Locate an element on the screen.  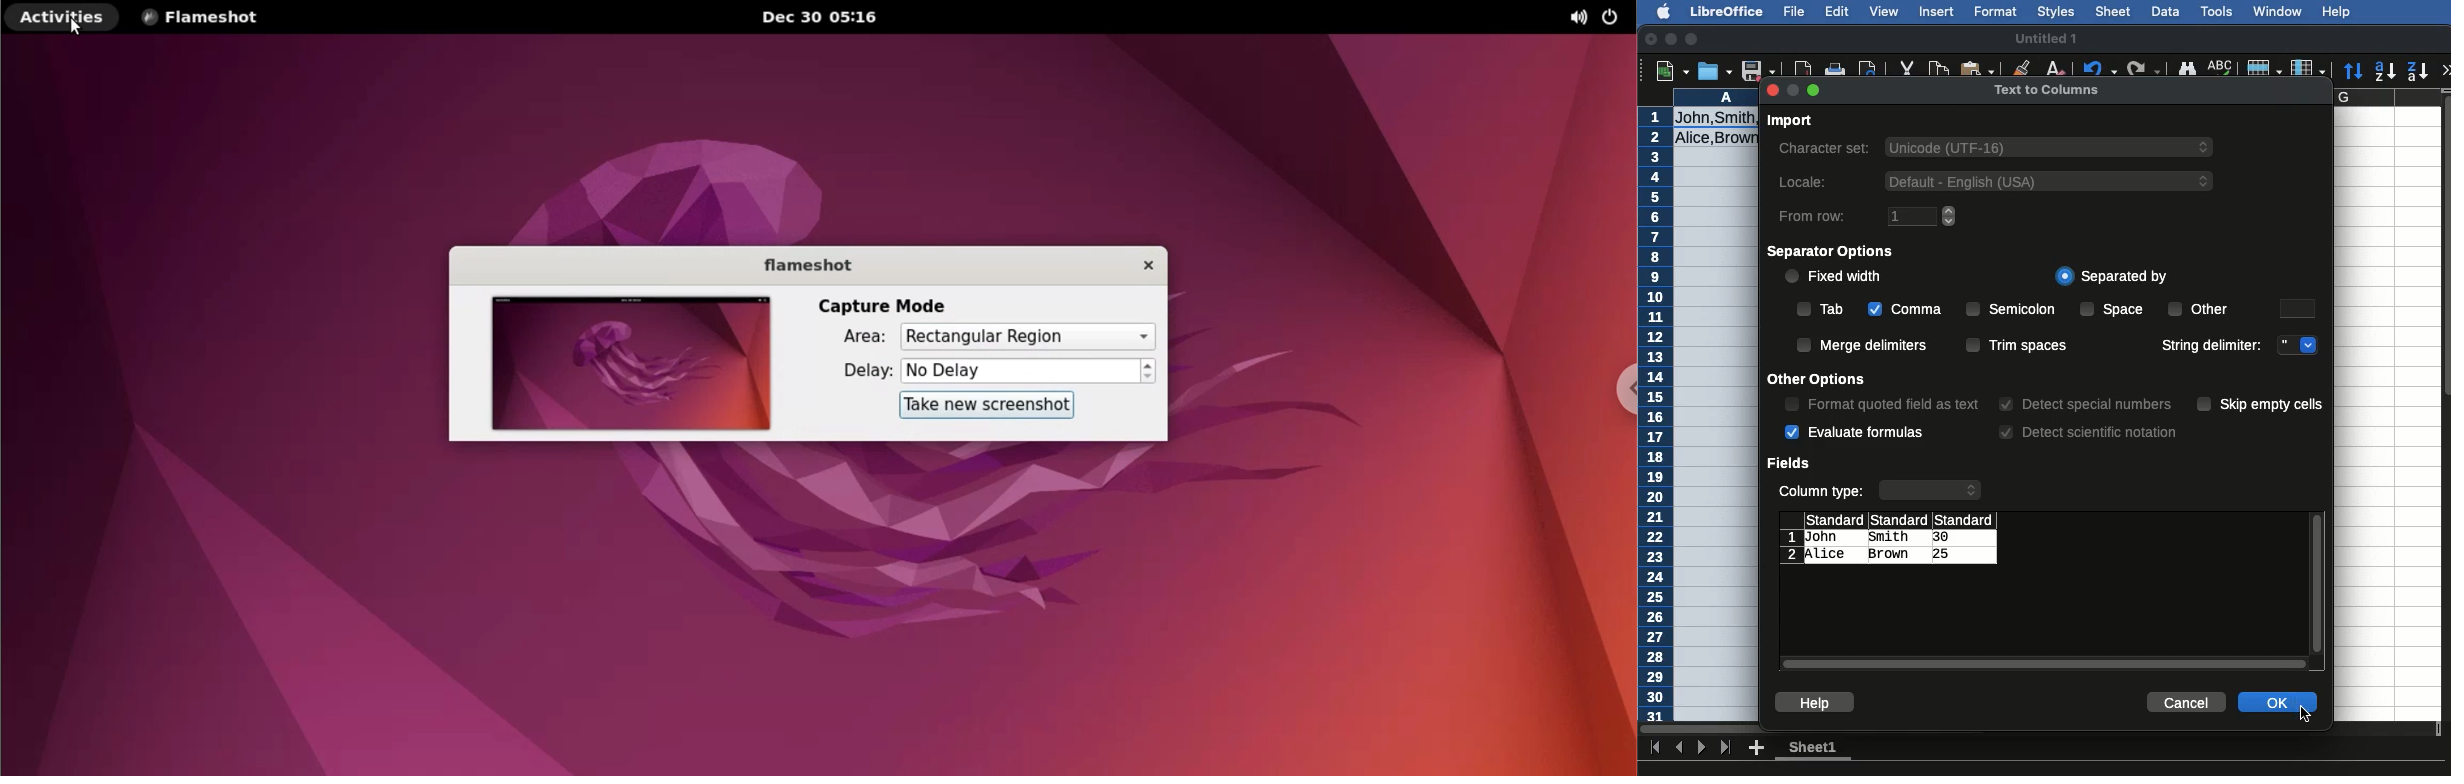
Undo is located at coordinates (2102, 68).